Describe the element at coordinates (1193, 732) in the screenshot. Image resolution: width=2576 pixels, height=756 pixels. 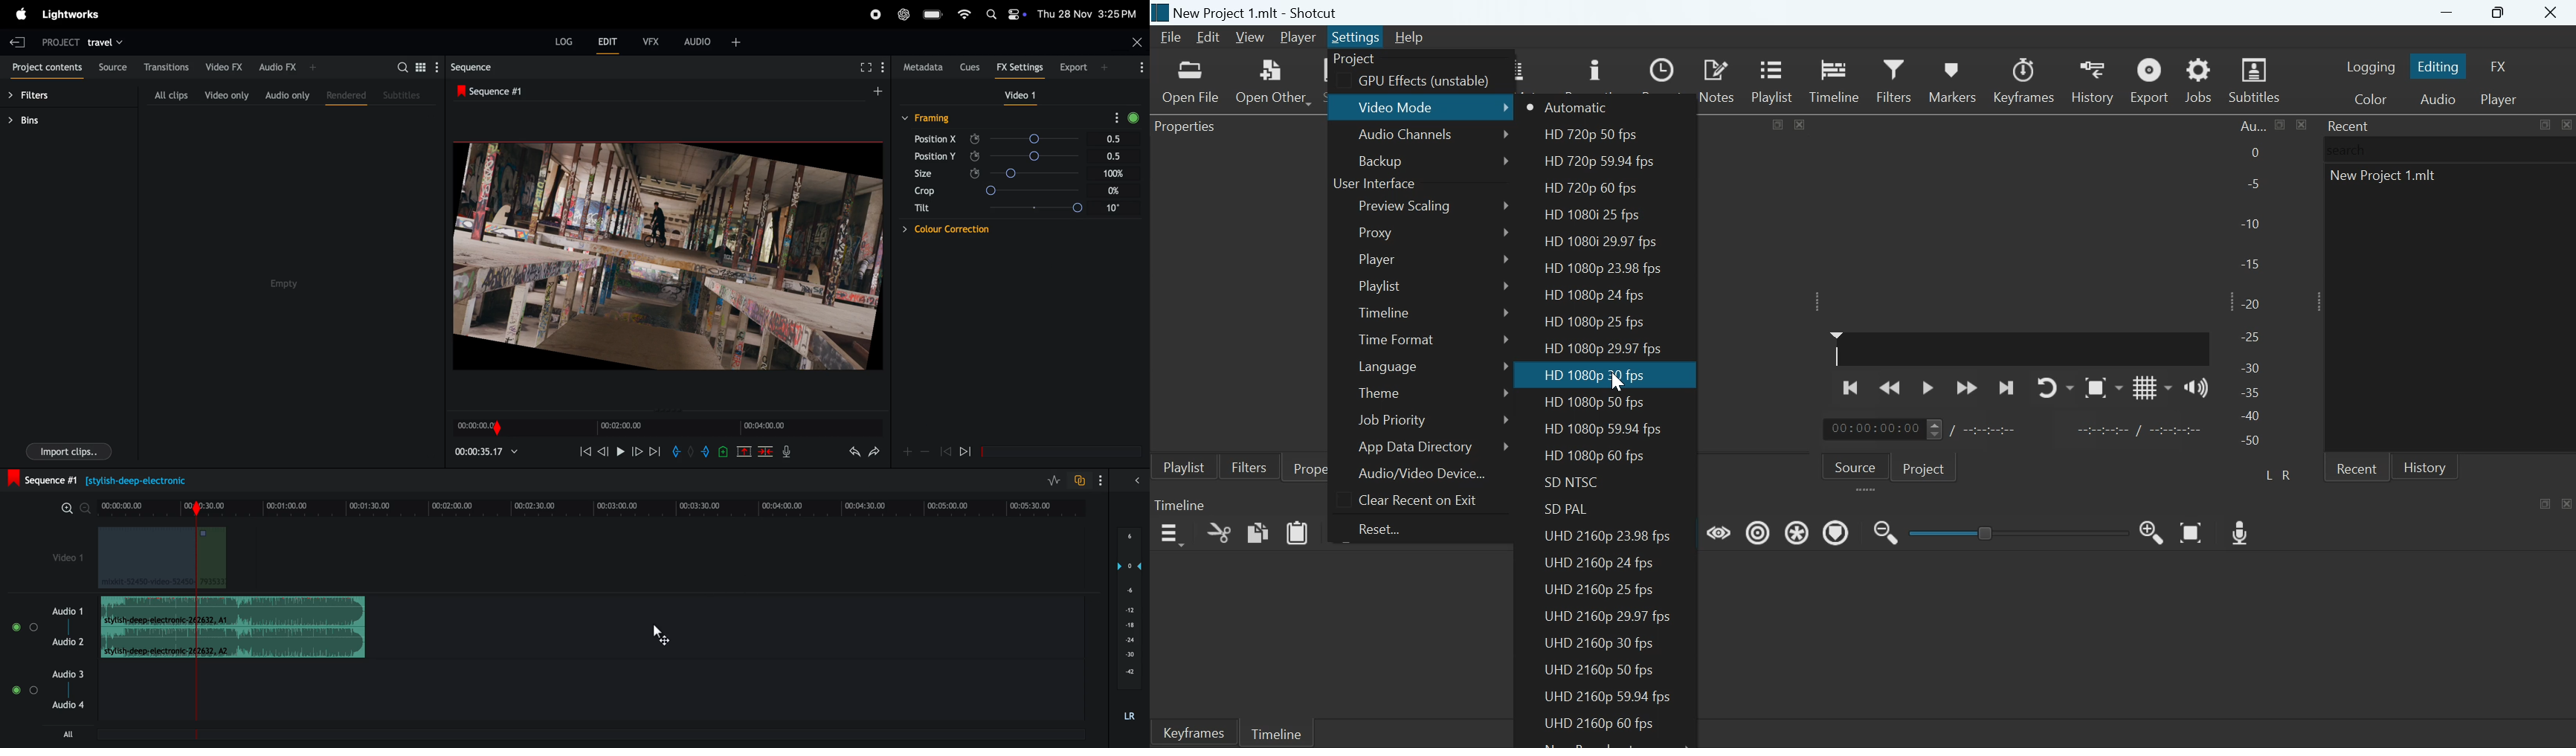
I see `Keyframes` at that location.